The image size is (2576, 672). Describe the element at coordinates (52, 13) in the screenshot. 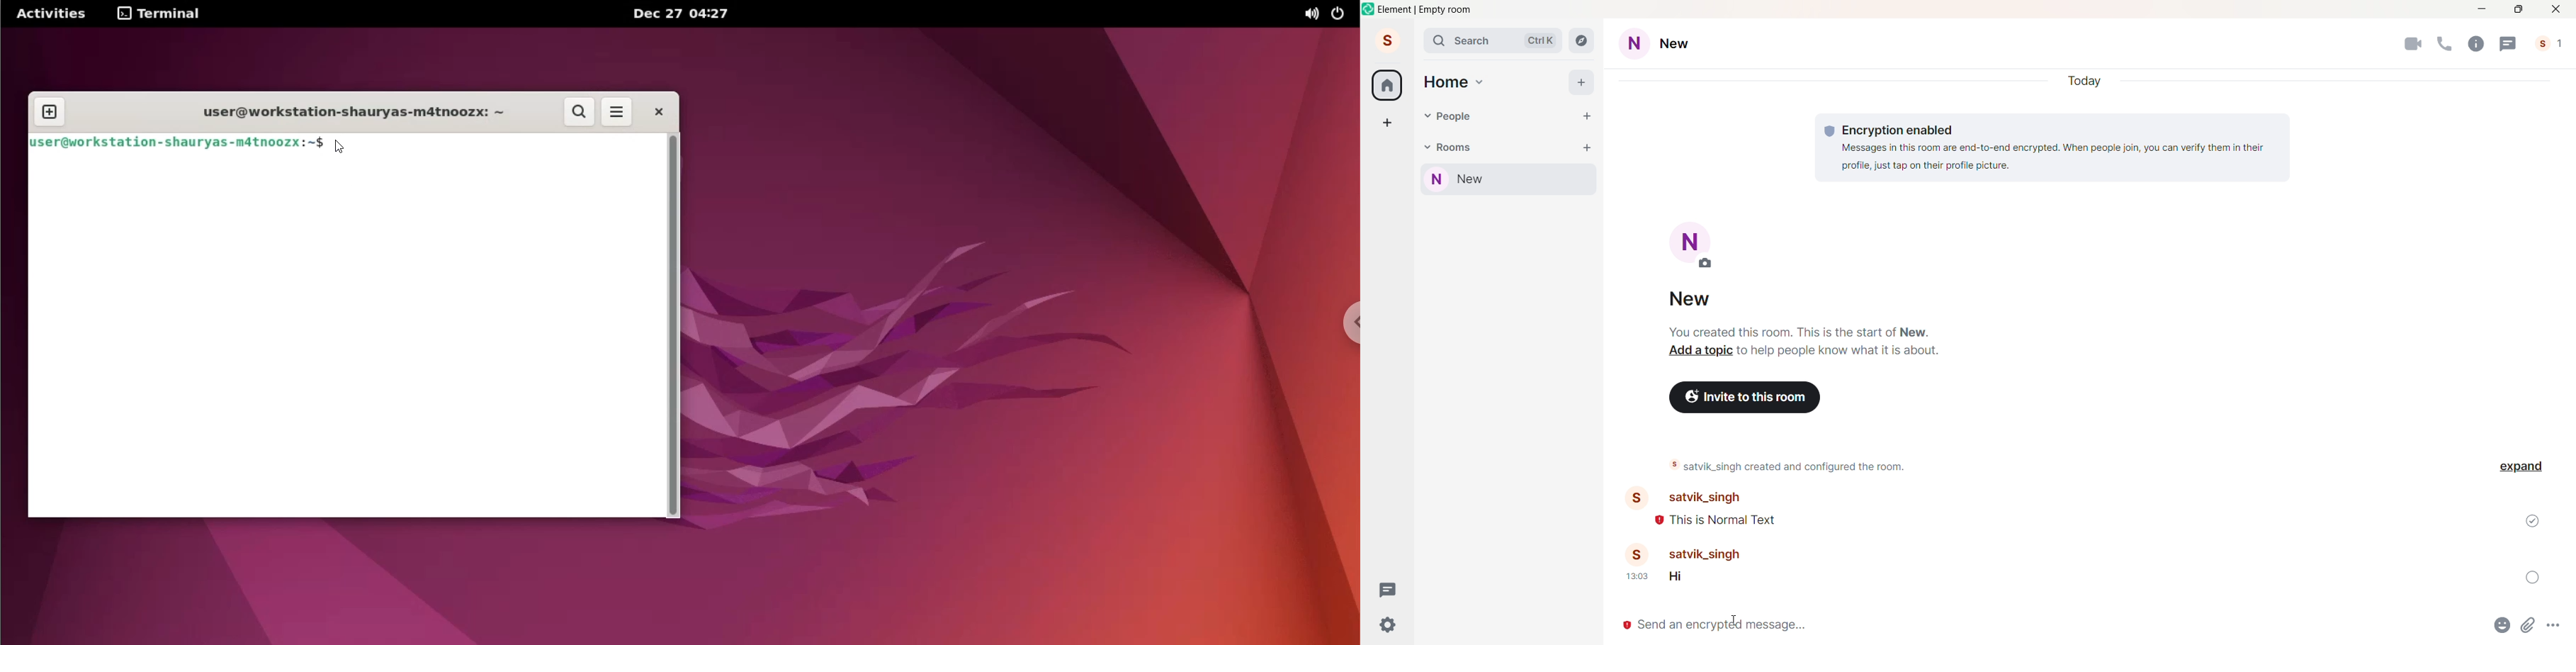

I see `Activities` at that location.